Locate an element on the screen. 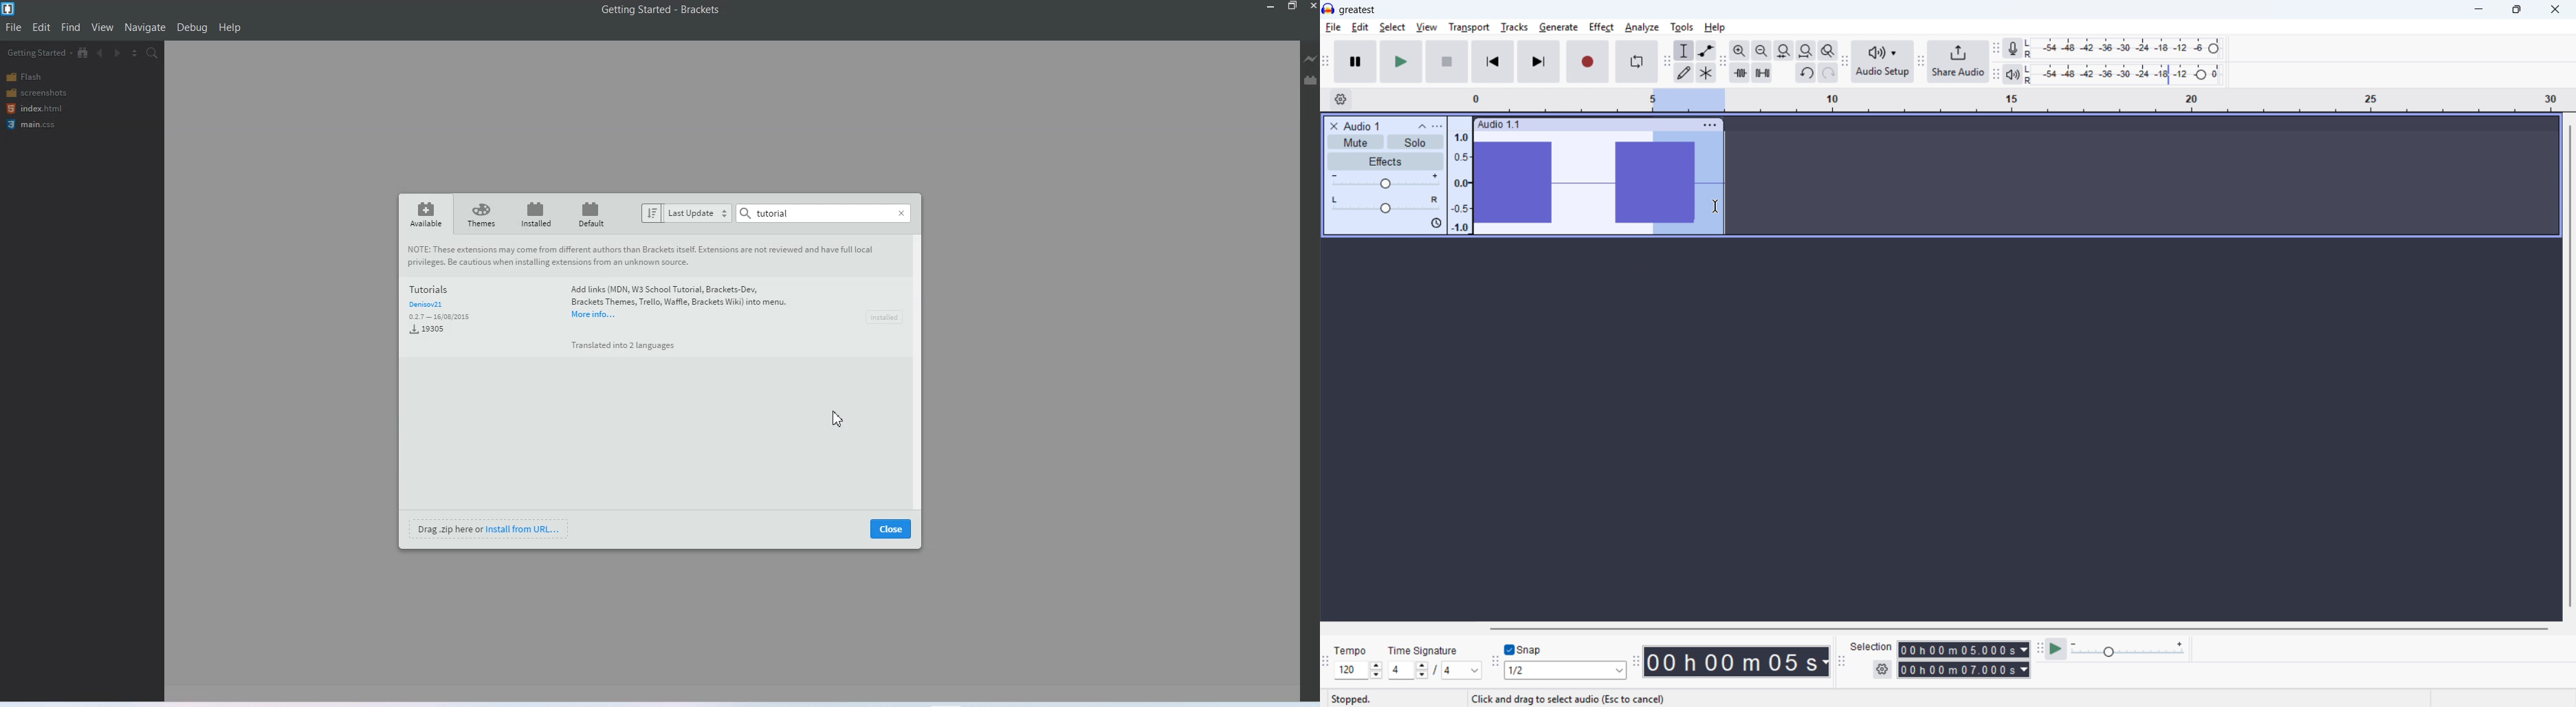 Image resolution: width=2576 pixels, height=728 pixels. Zoom out  is located at coordinates (1762, 51).